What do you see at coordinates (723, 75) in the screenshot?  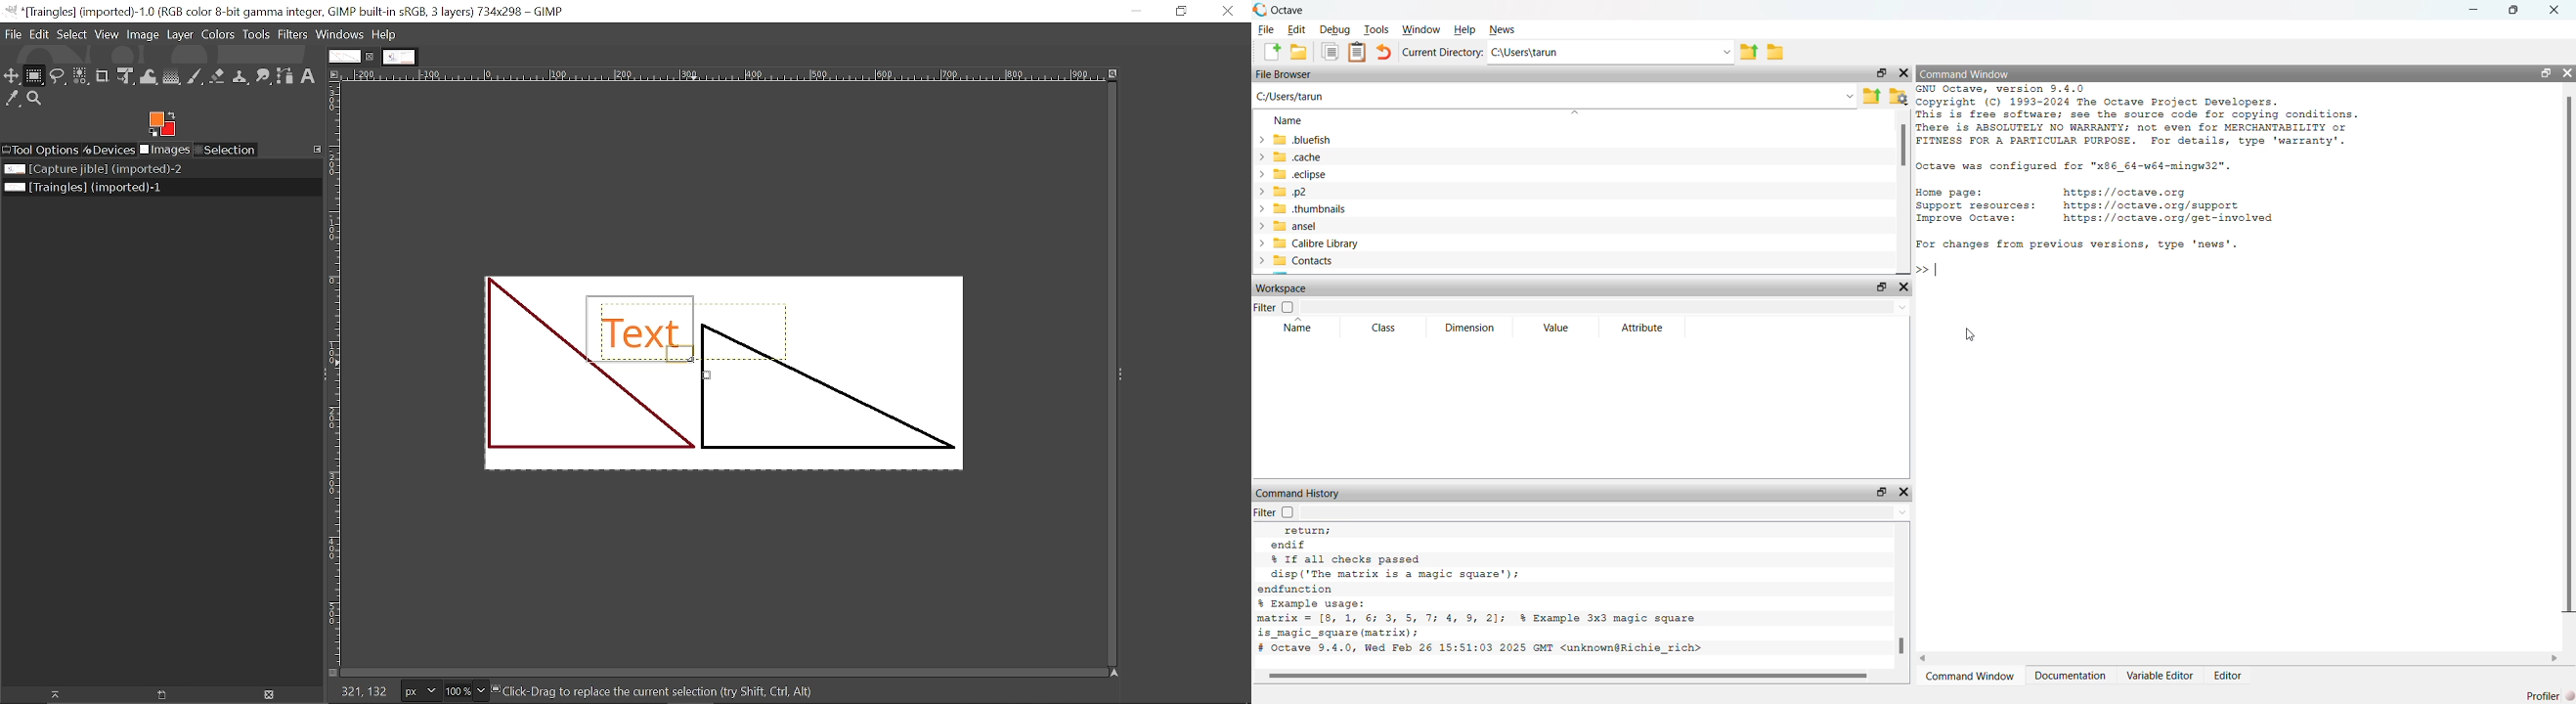 I see `Horizonta label` at bounding box center [723, 75].